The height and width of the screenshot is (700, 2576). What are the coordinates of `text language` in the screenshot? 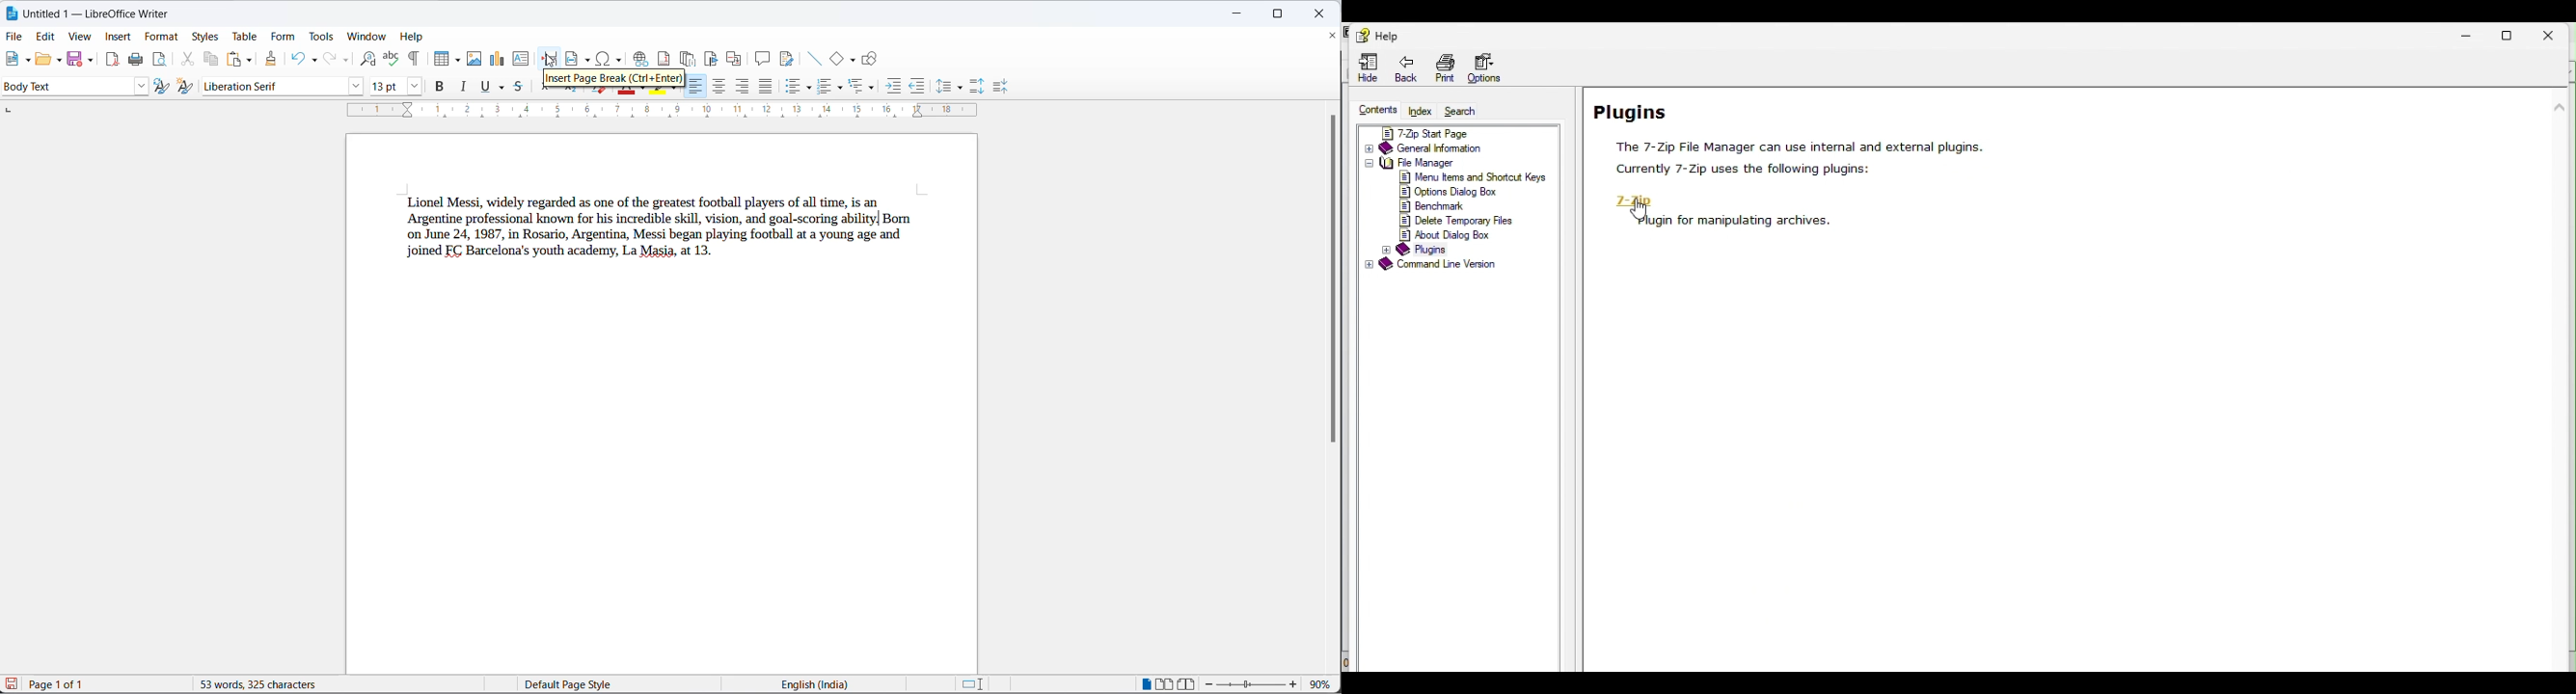 It's located at (807, 685).